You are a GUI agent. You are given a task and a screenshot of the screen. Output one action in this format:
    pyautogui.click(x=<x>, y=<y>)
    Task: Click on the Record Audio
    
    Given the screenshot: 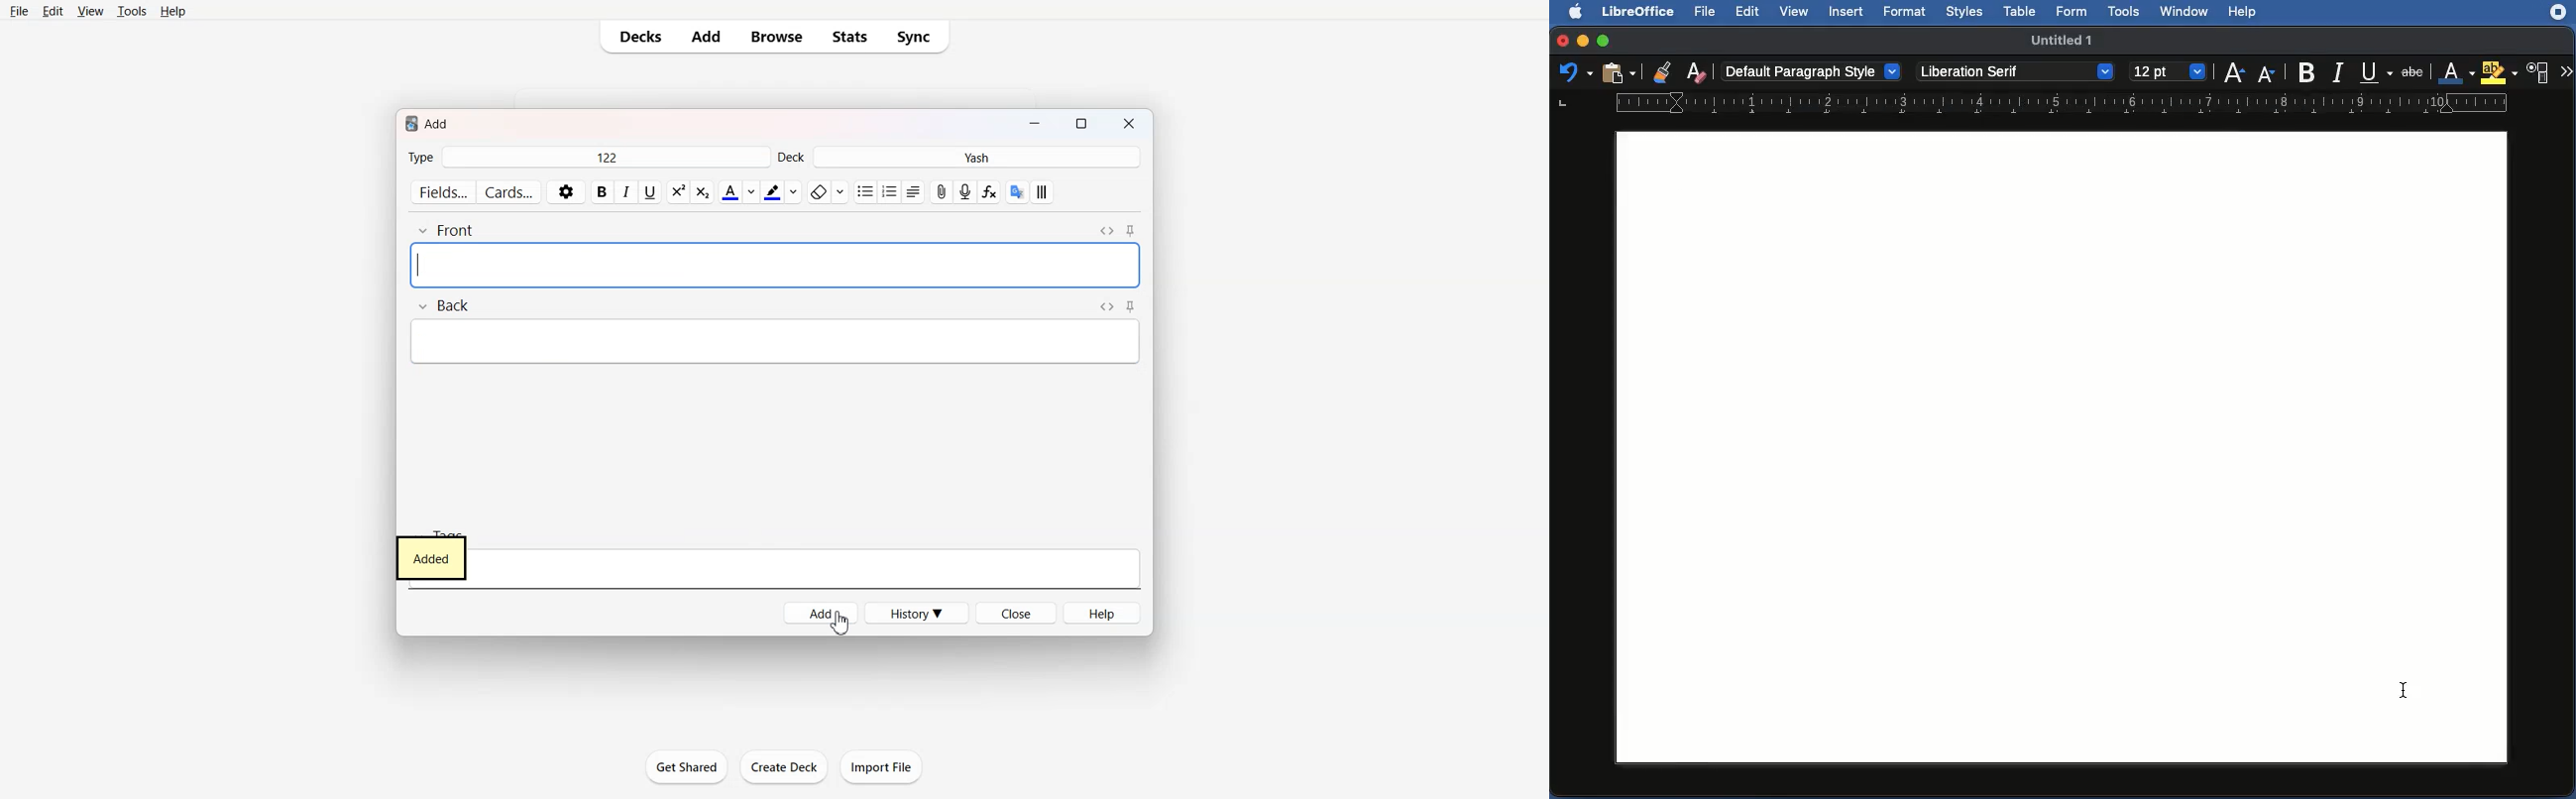 What is the action you would take?
    pyautogui.click(x=965, y=192)
    